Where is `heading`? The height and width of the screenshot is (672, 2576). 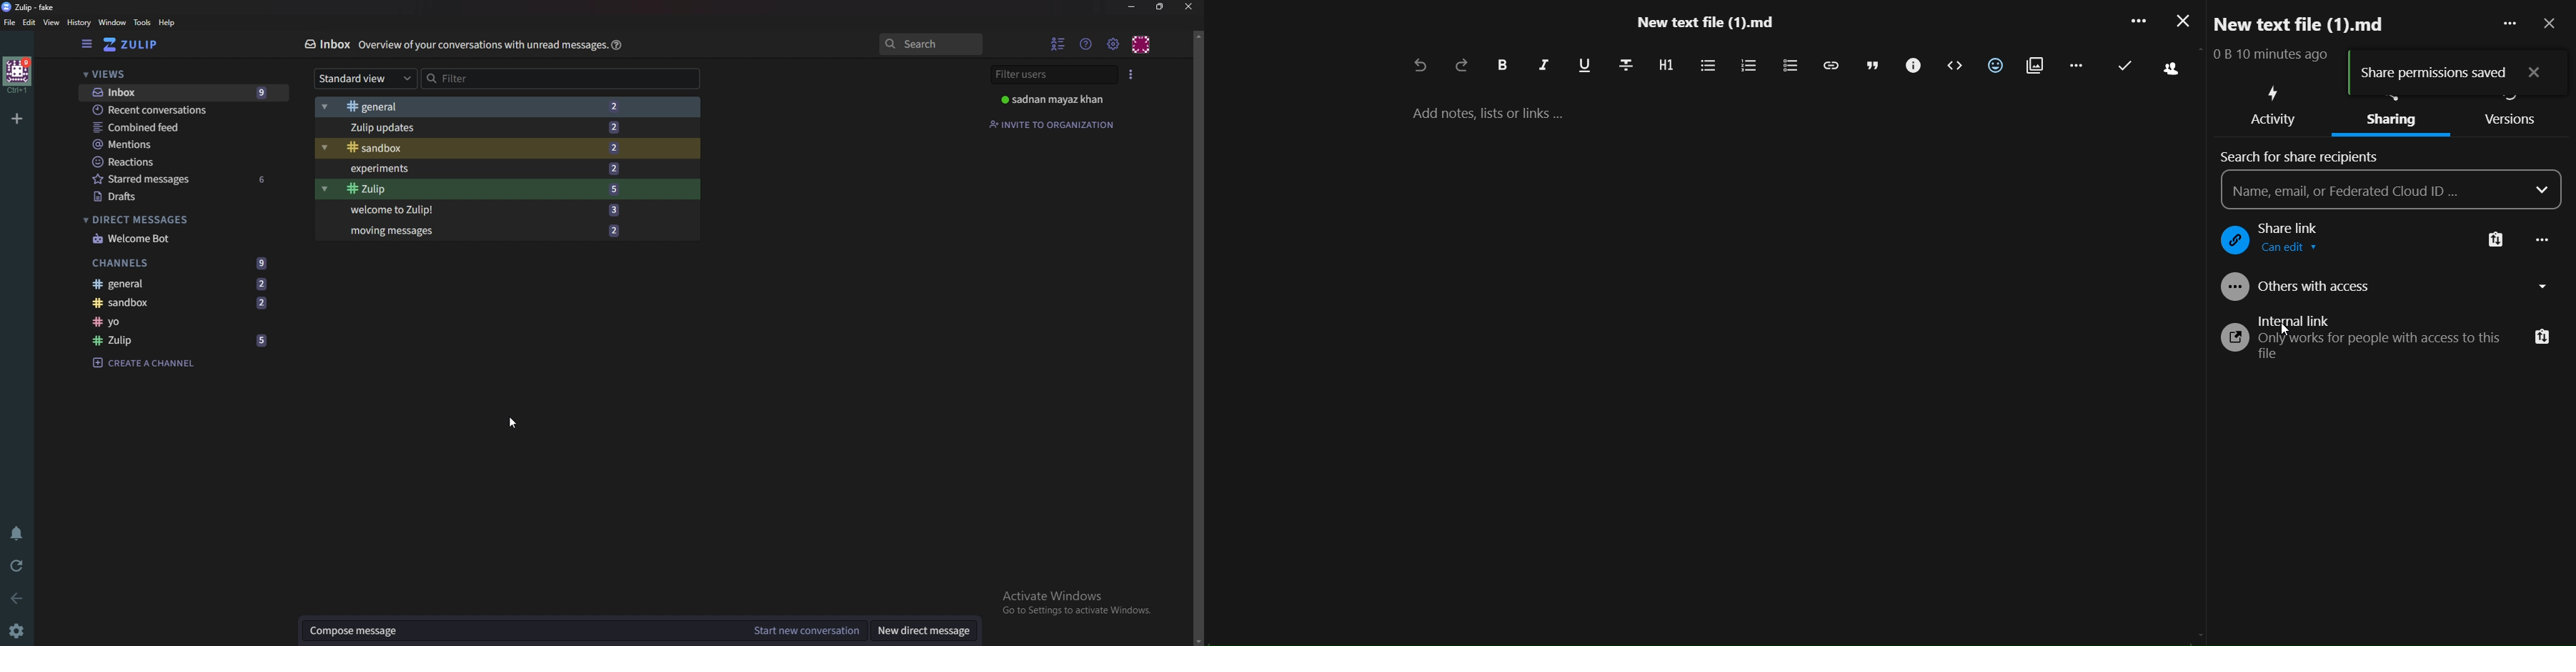 heading is located at coordinates (1665, 66).